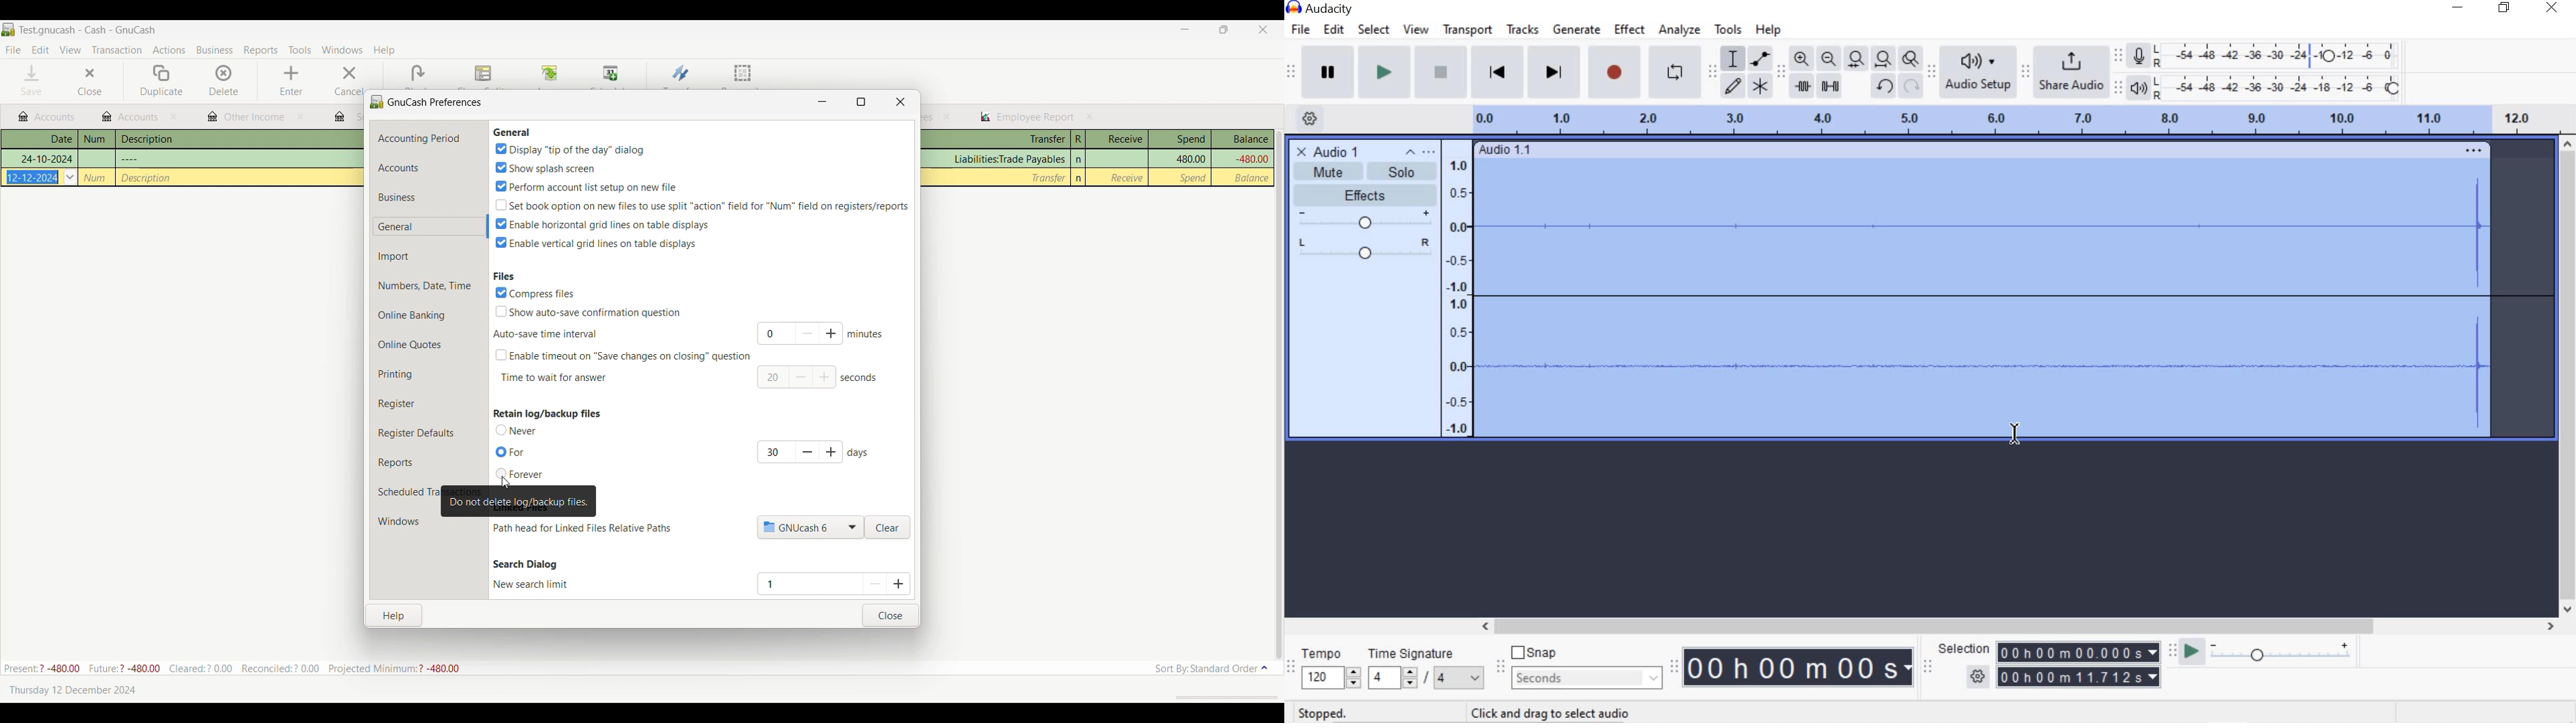  What do you see at coordinates (225, 80) in the screenshot?
I see `Delete` at bounding box center [225, 80].